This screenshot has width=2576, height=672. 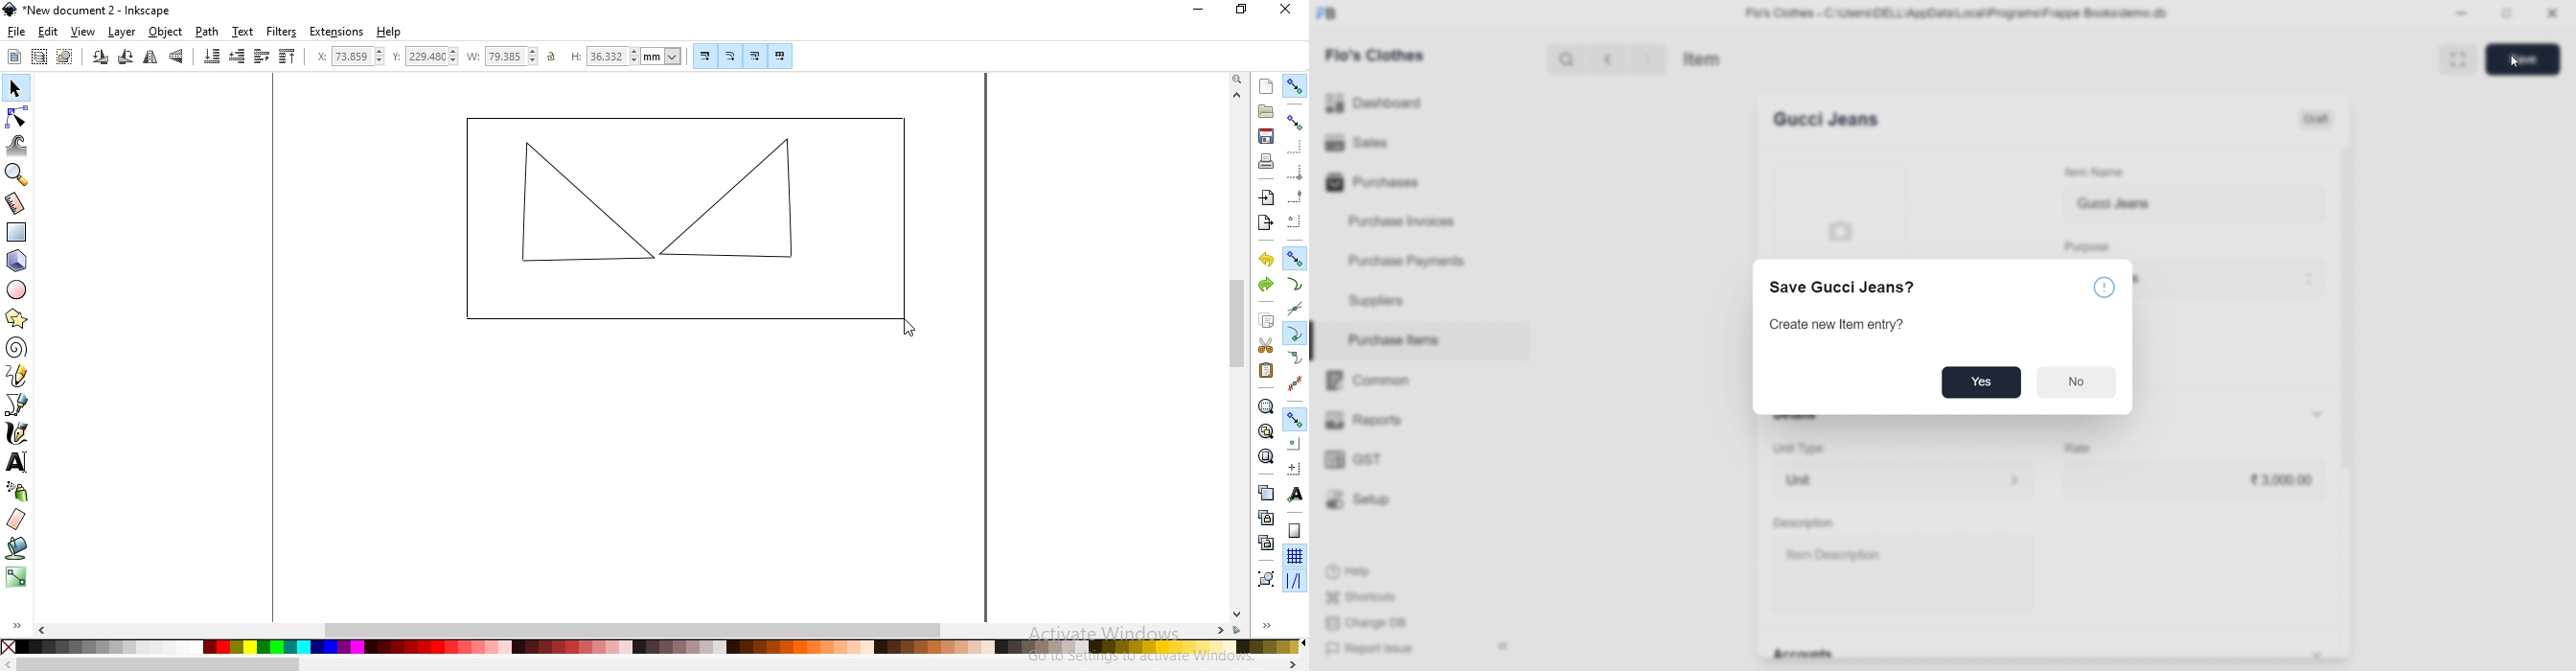 What do you see at coordinates (1267, 370) in the screenshot?
I see `paste selection to clipboard` at bounding box center [1267, 370].